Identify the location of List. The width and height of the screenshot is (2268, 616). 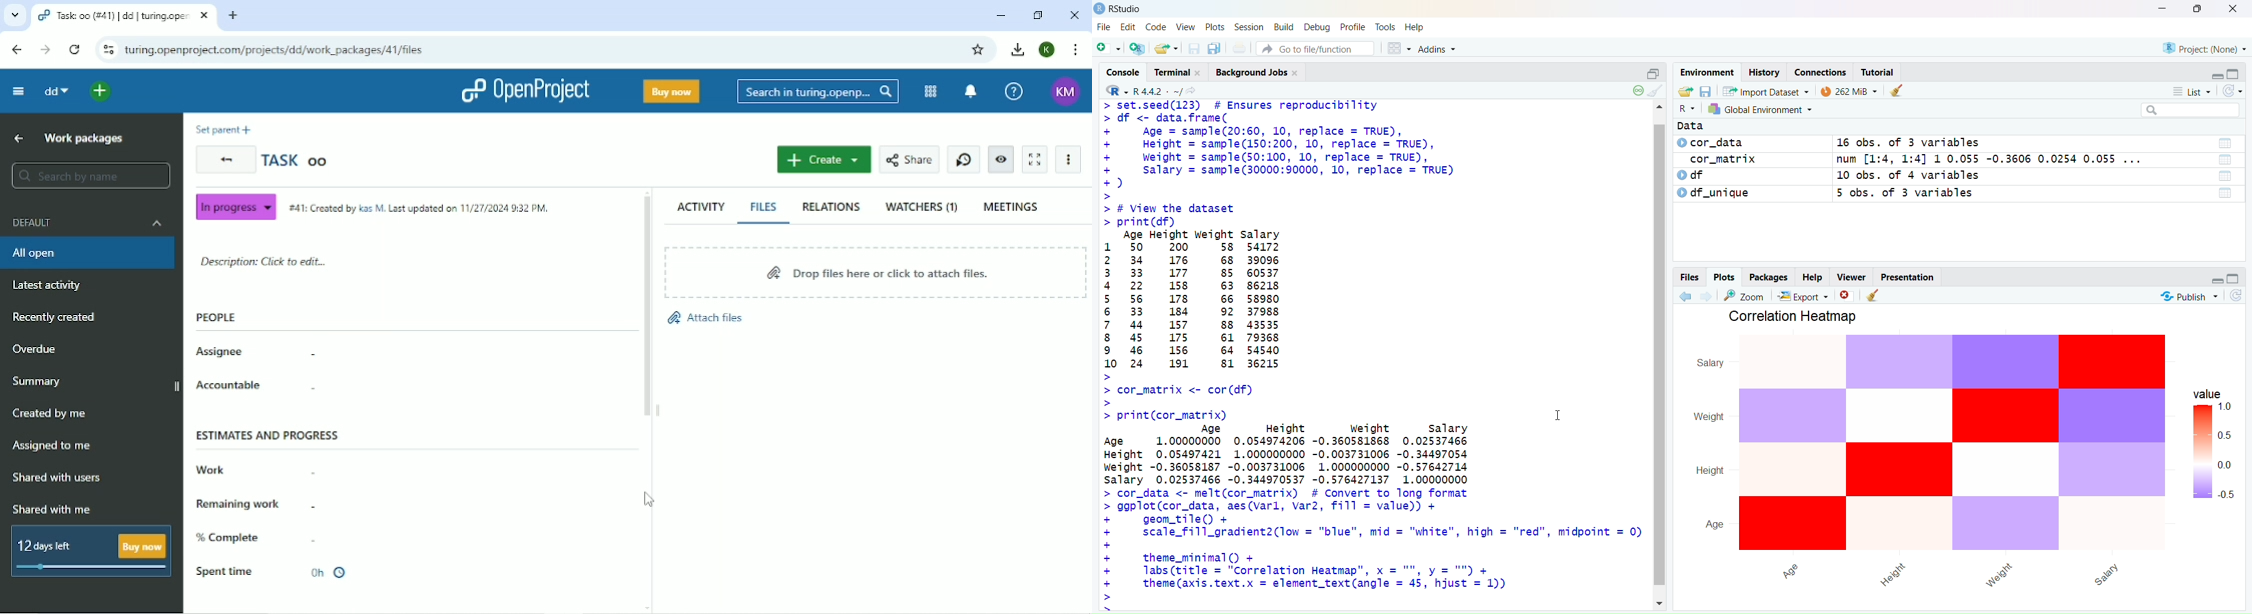
(2225, 194).